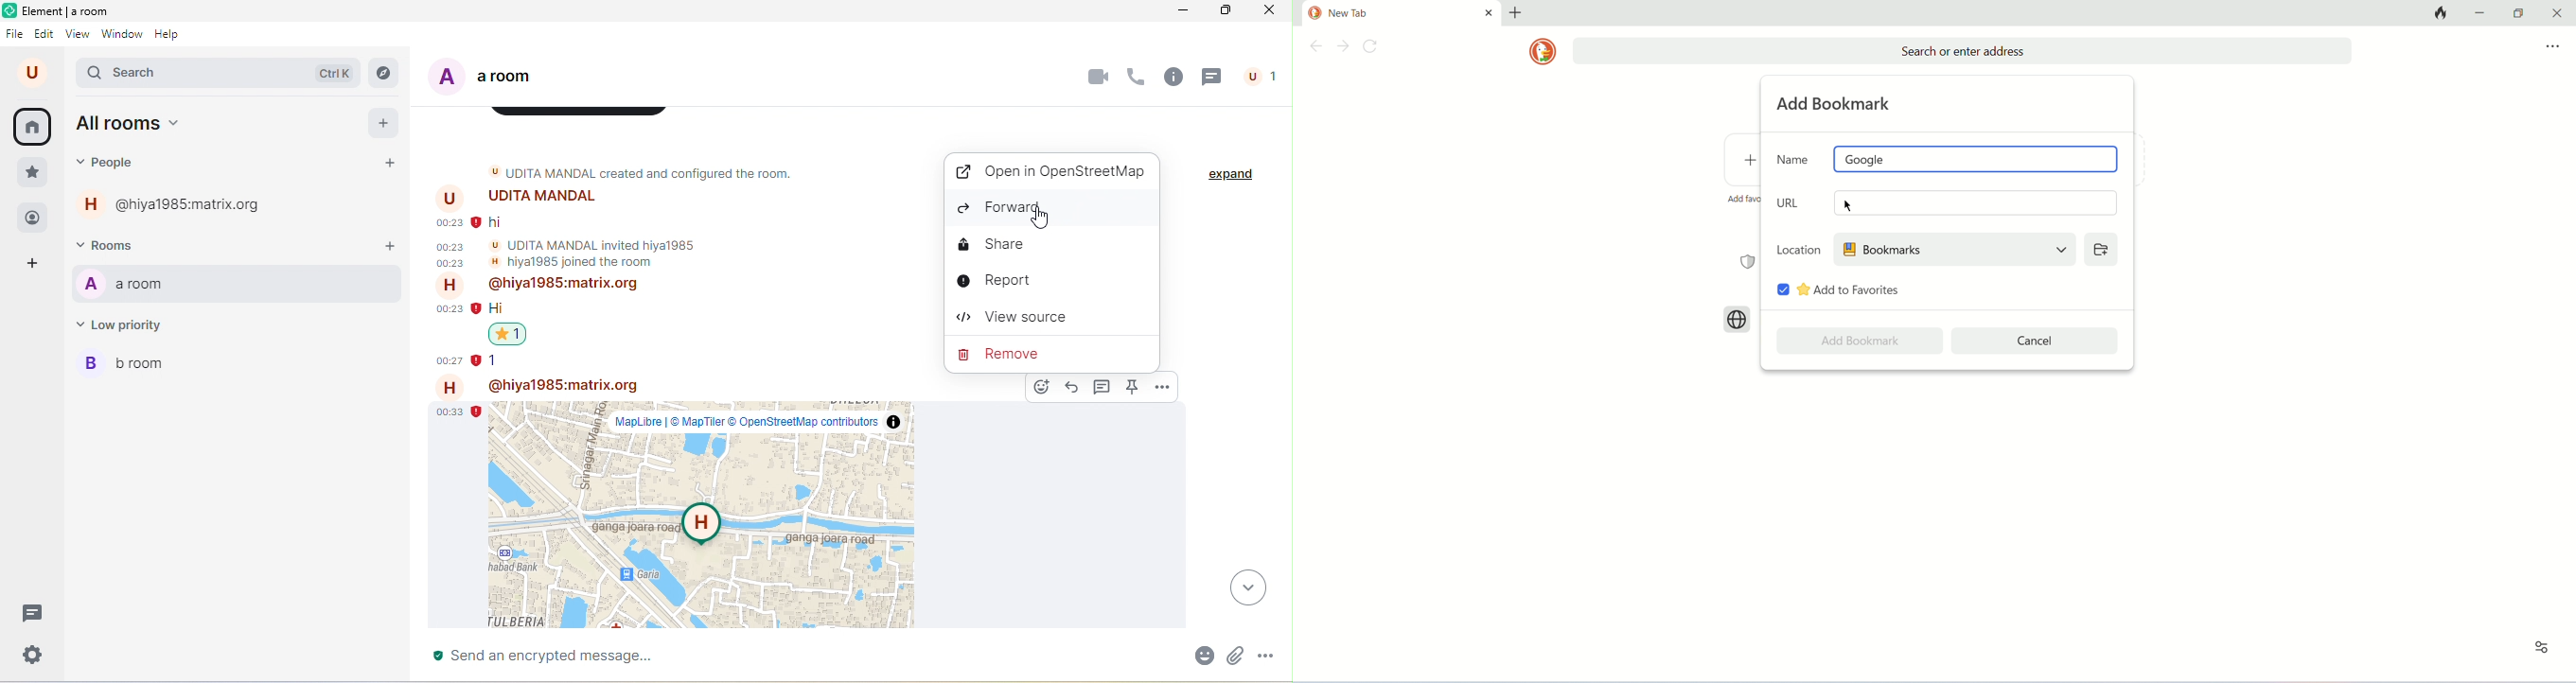 The height and width of the screenshot is (700, 2576). What do you see at coordinates (1048, 204) in the screenshot?
I see `` at bounding box center [1048, 204].